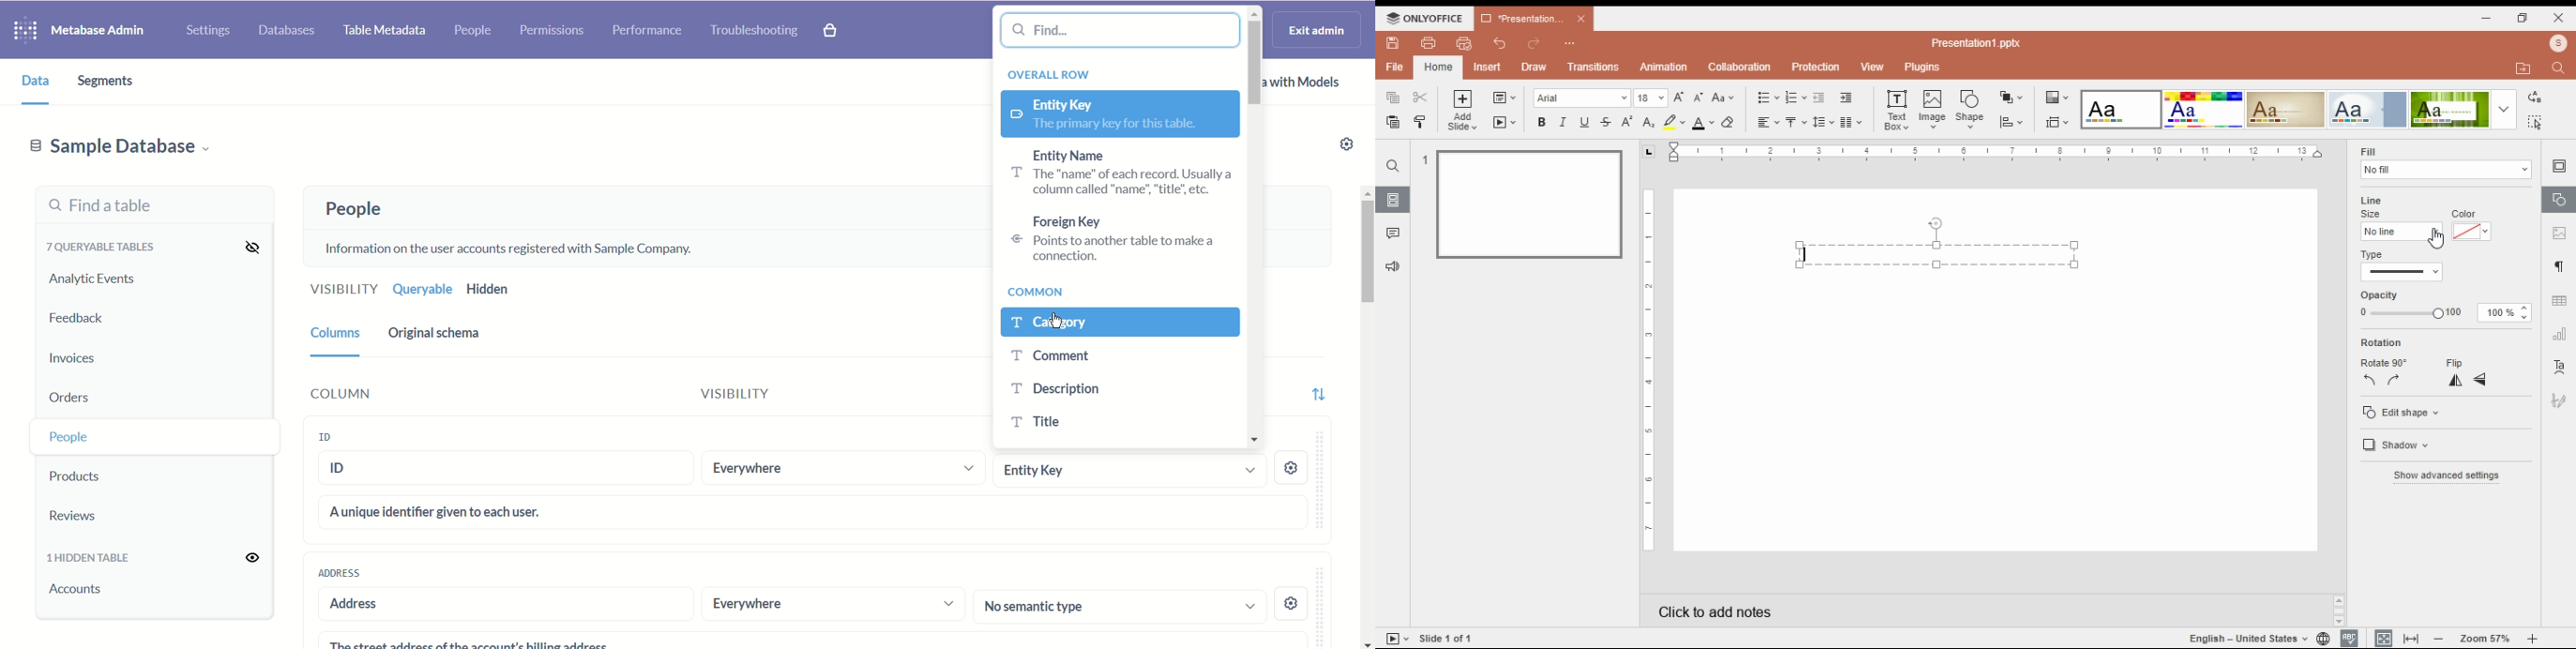 This screenshot has width=2576, height=672. What do you see at coordinates (2322, 639) in the screenshot?
I see `language settings` at bounding box center [2322, 639].